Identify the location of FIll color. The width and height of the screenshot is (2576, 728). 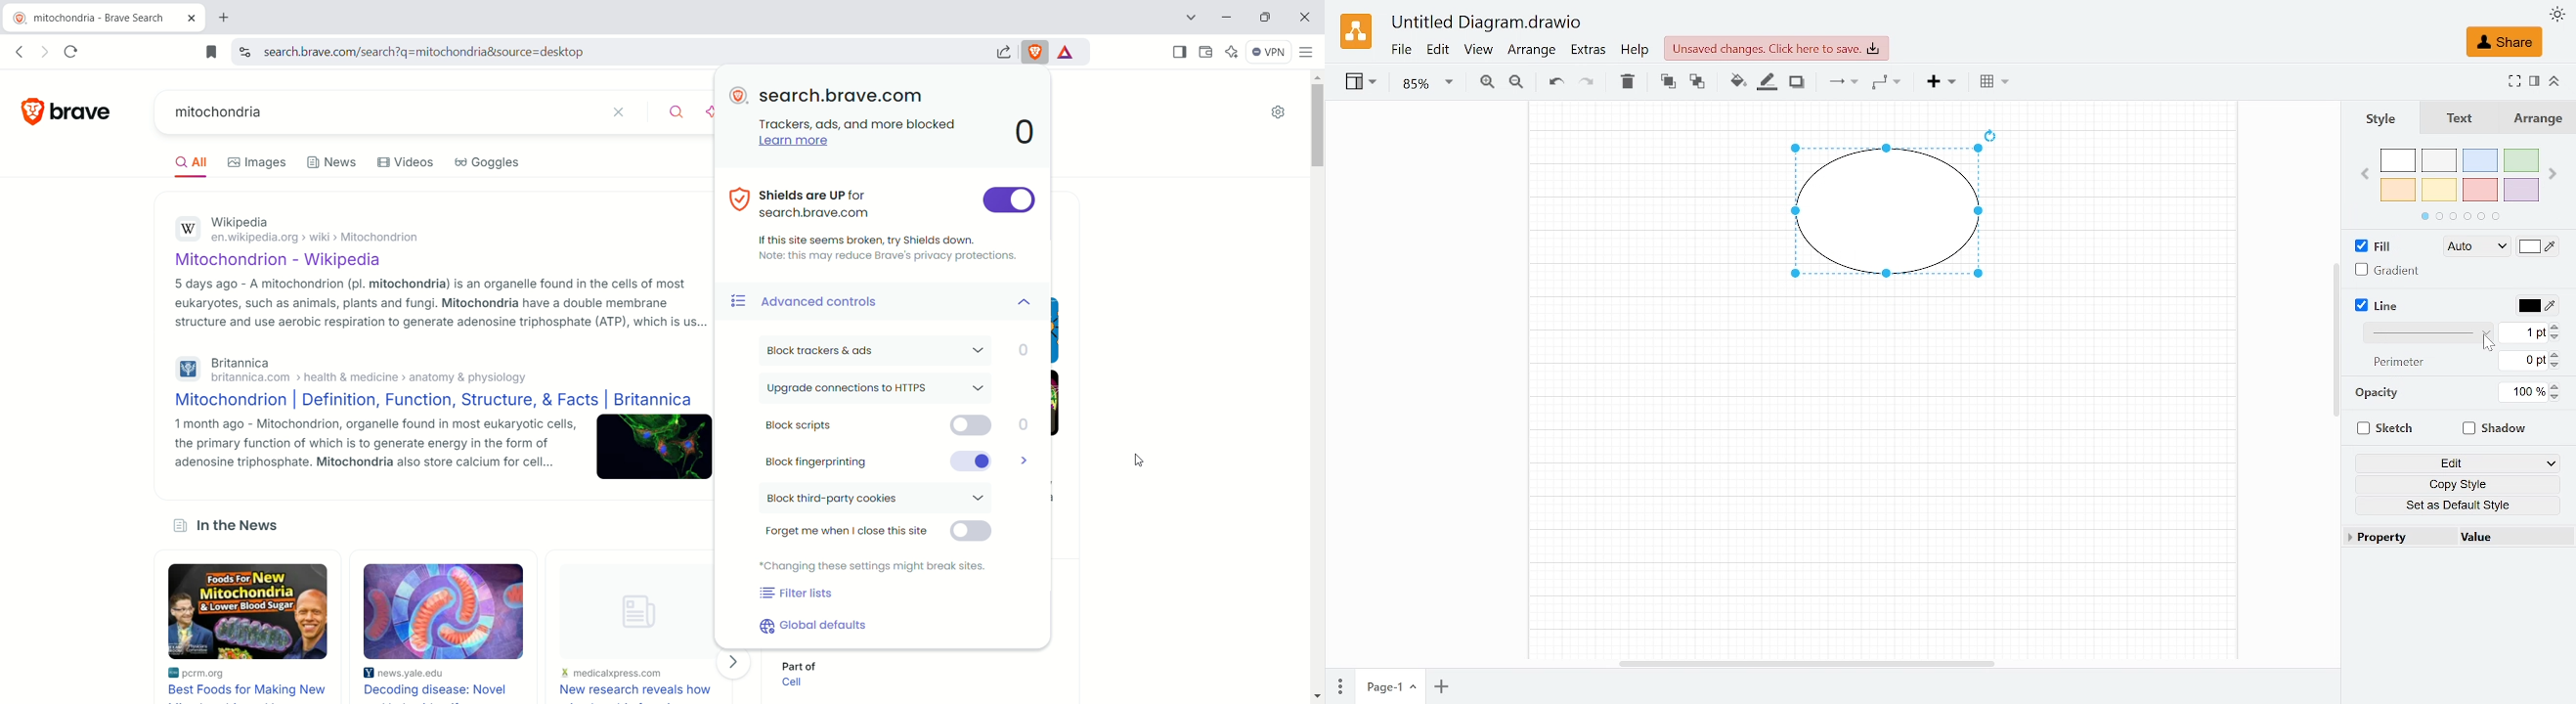
(2538, 246).